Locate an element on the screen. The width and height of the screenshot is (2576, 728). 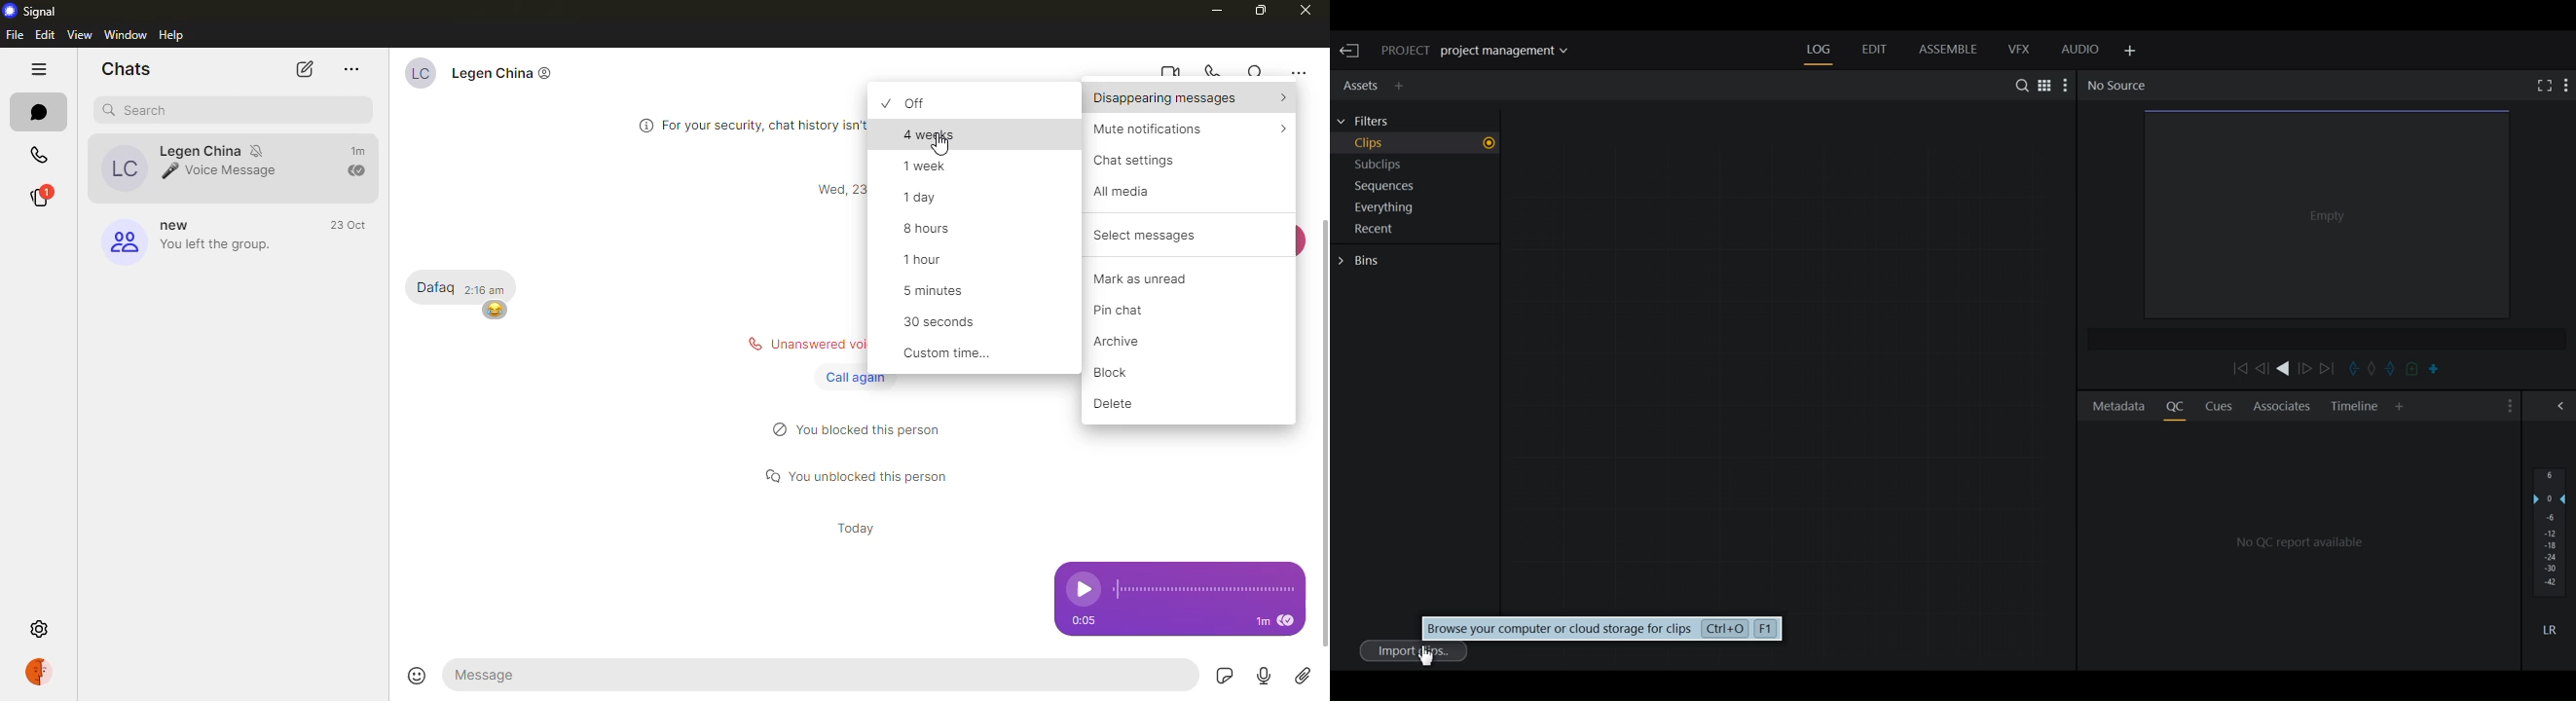
emoji is located at coordinates (493, 311).